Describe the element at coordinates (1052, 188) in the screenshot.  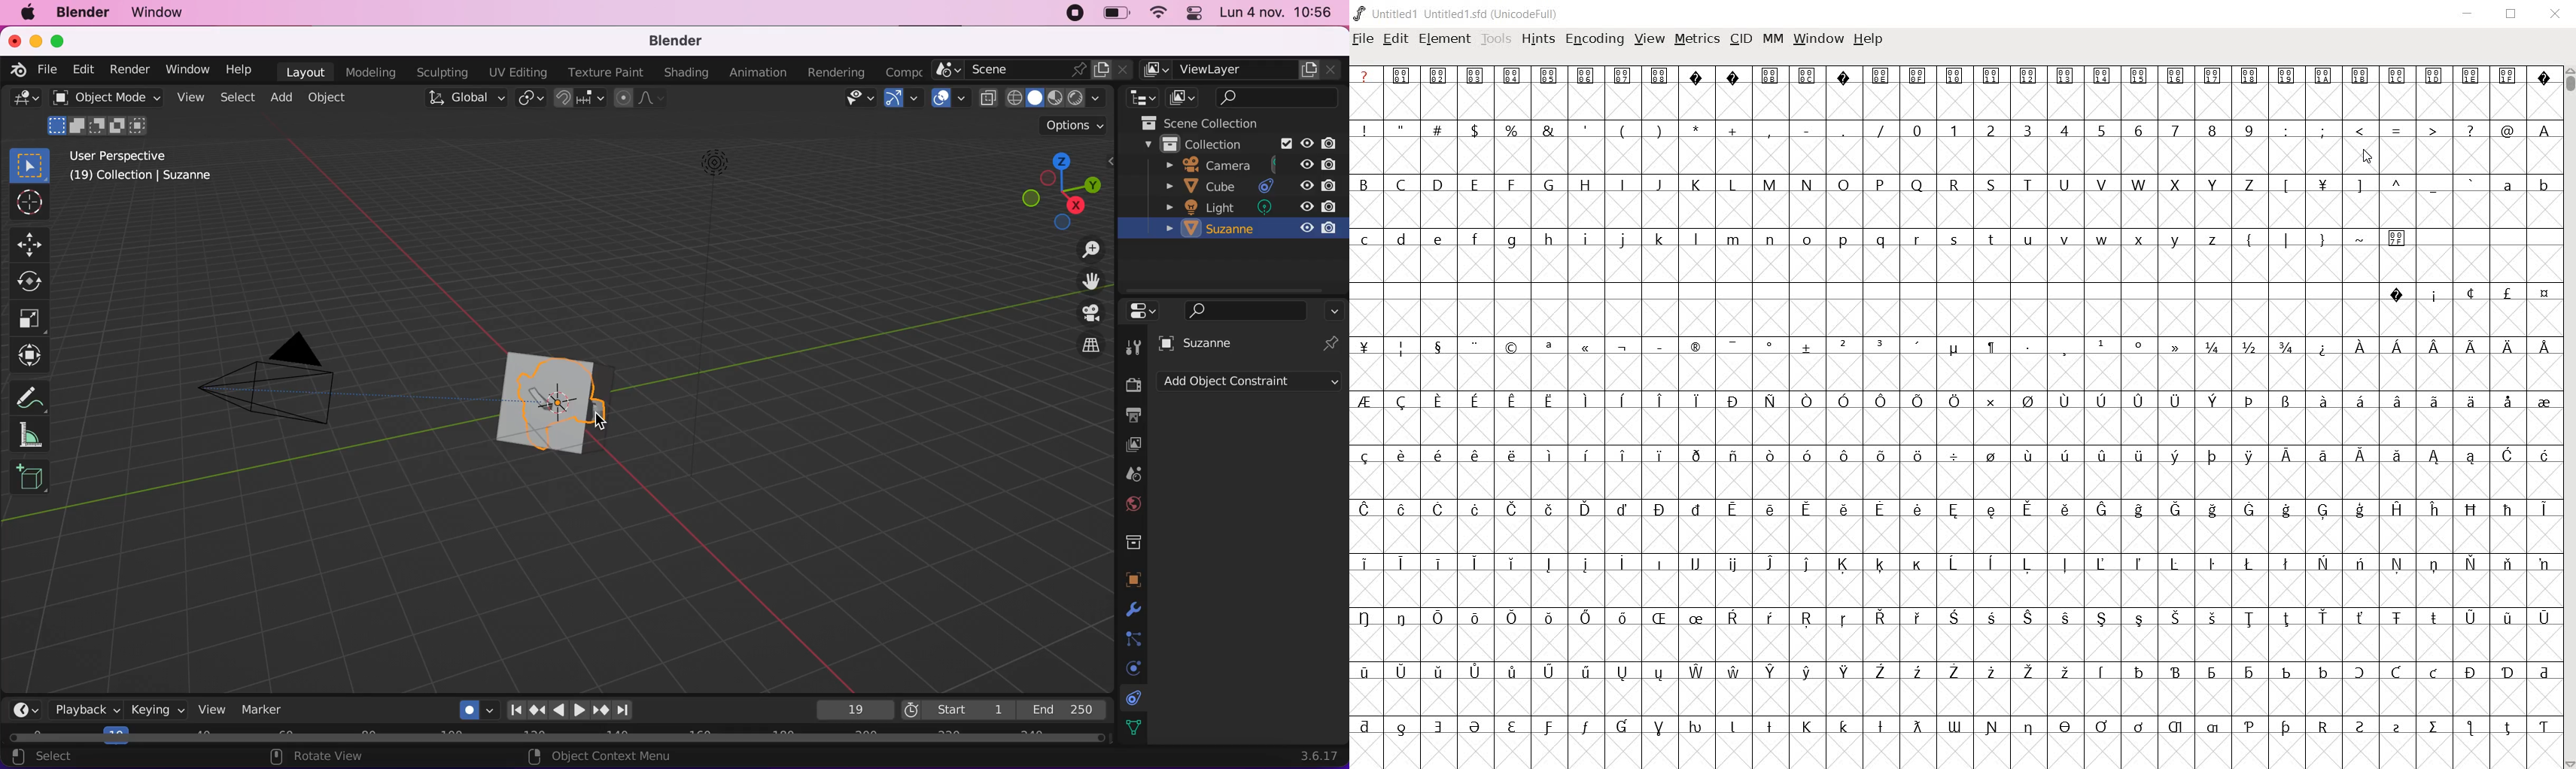
I see `click, shortcut and drag` at that location.